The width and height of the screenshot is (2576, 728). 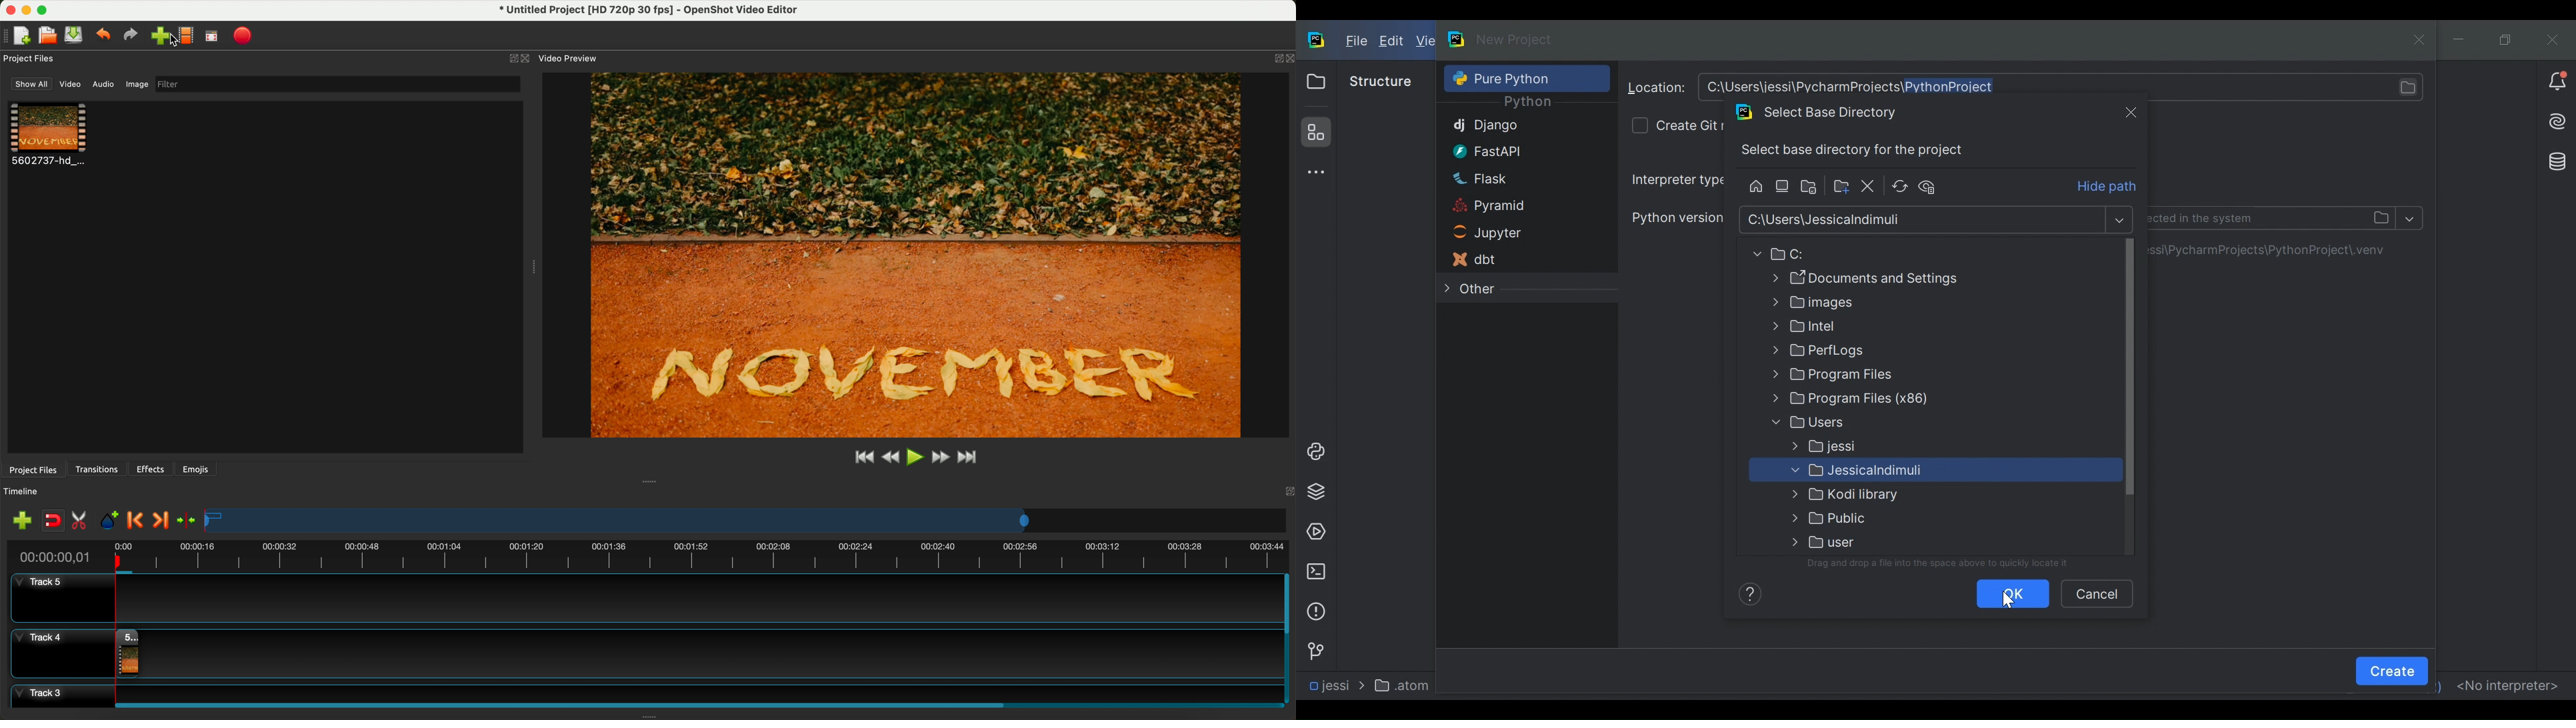 What do you see at coordinates (1457, 39) in the screenshot?
I see `PyCharm` at bounding box center [1457, 39].